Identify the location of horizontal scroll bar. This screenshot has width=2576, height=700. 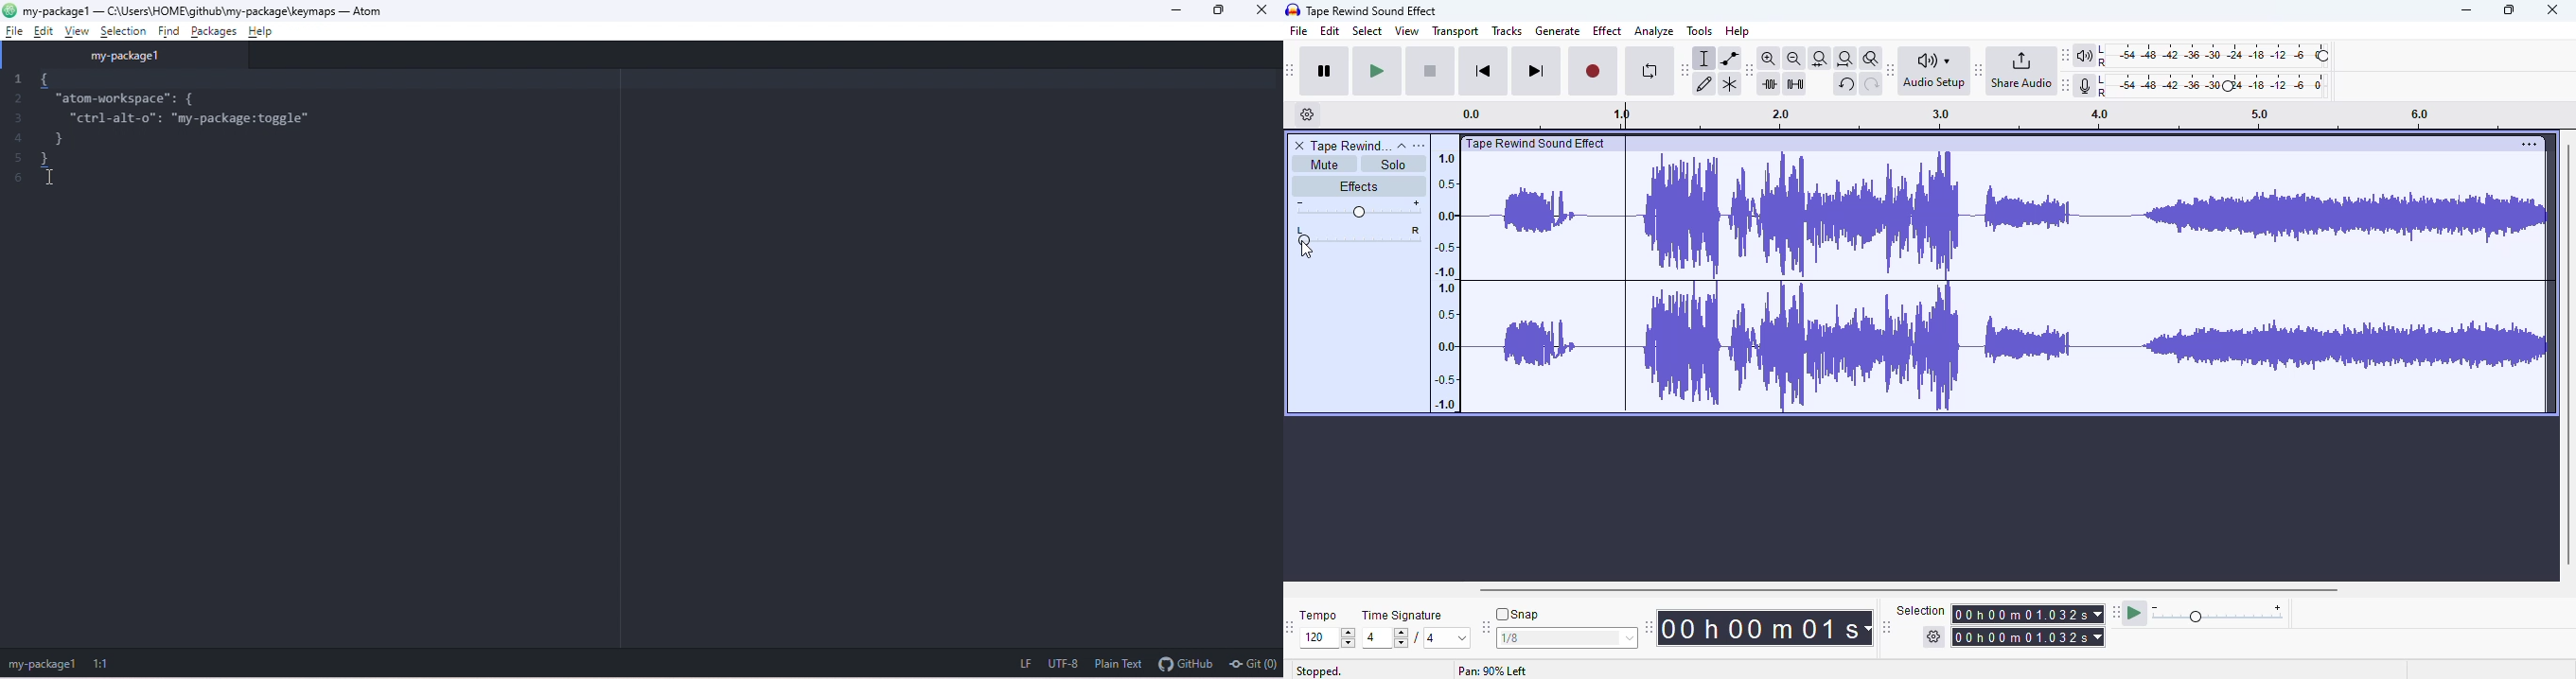
(1911, 590).